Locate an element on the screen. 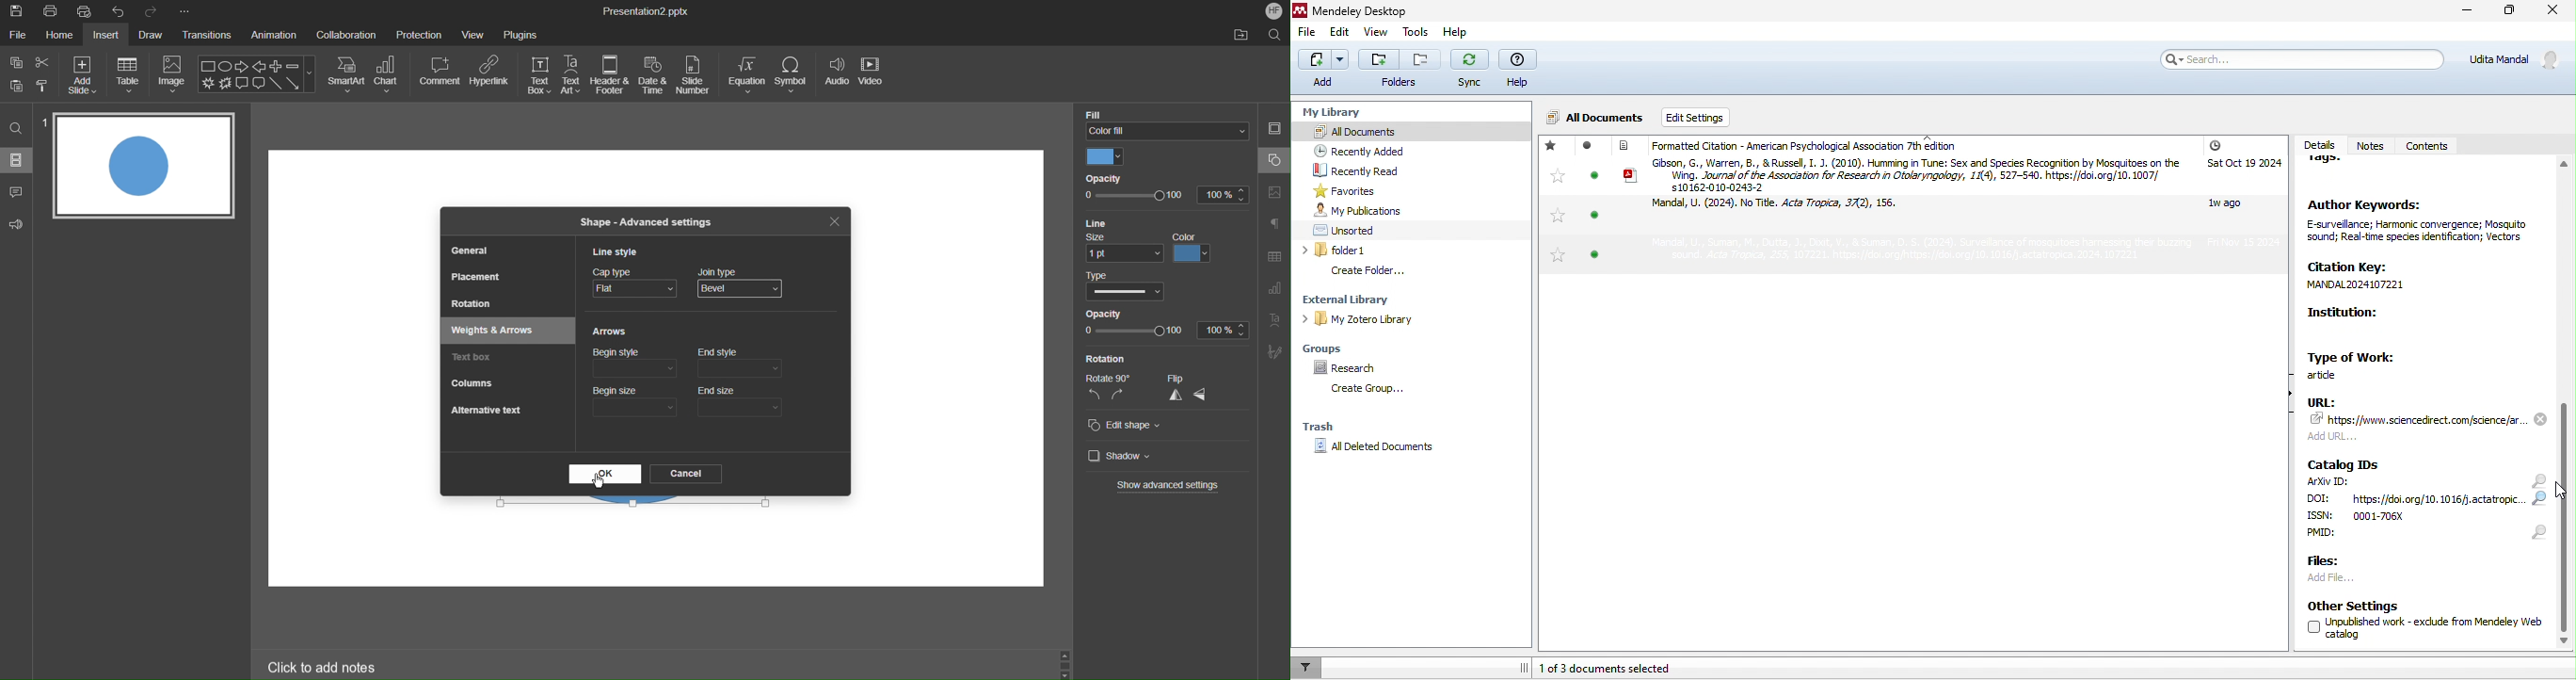 This screenshot has width=2576, height=700. Paragraphs is located at coordinates (1275, 223).